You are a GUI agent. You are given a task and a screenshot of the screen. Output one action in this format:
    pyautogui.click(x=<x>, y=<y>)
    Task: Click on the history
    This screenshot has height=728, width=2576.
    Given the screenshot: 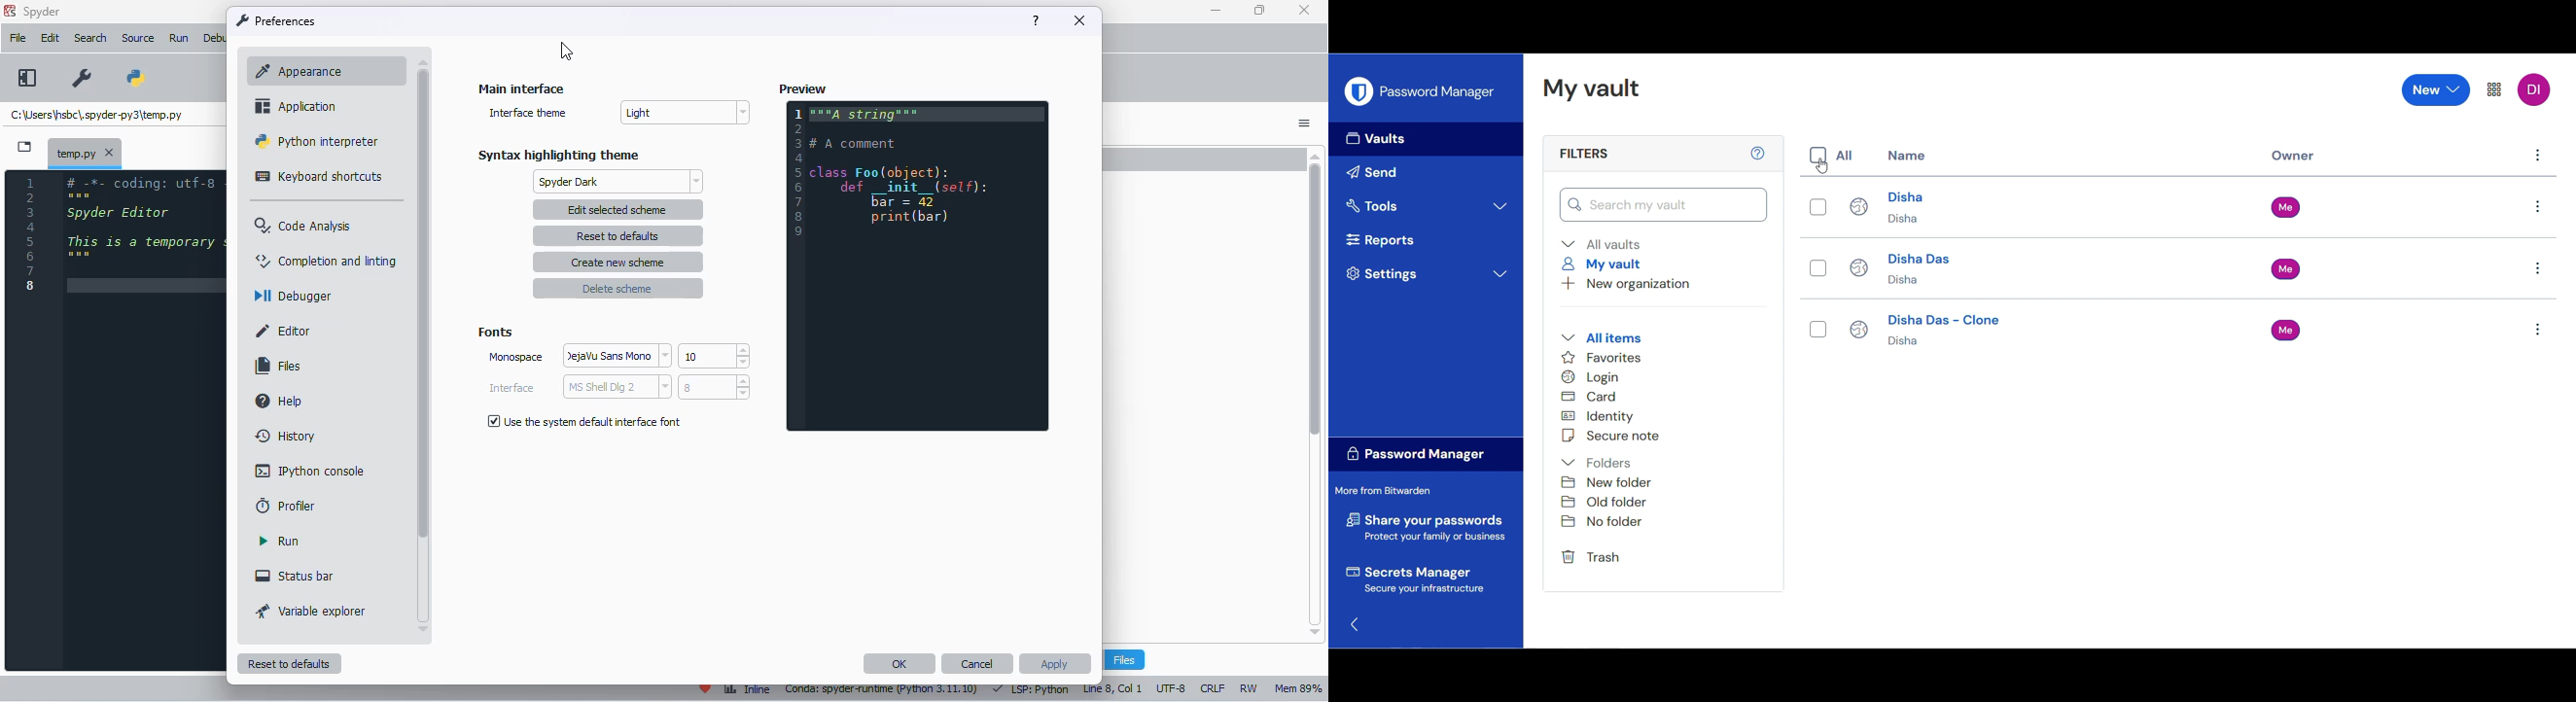 What is the action you would take?
    pyautogui.click(x=288, y=437)
    